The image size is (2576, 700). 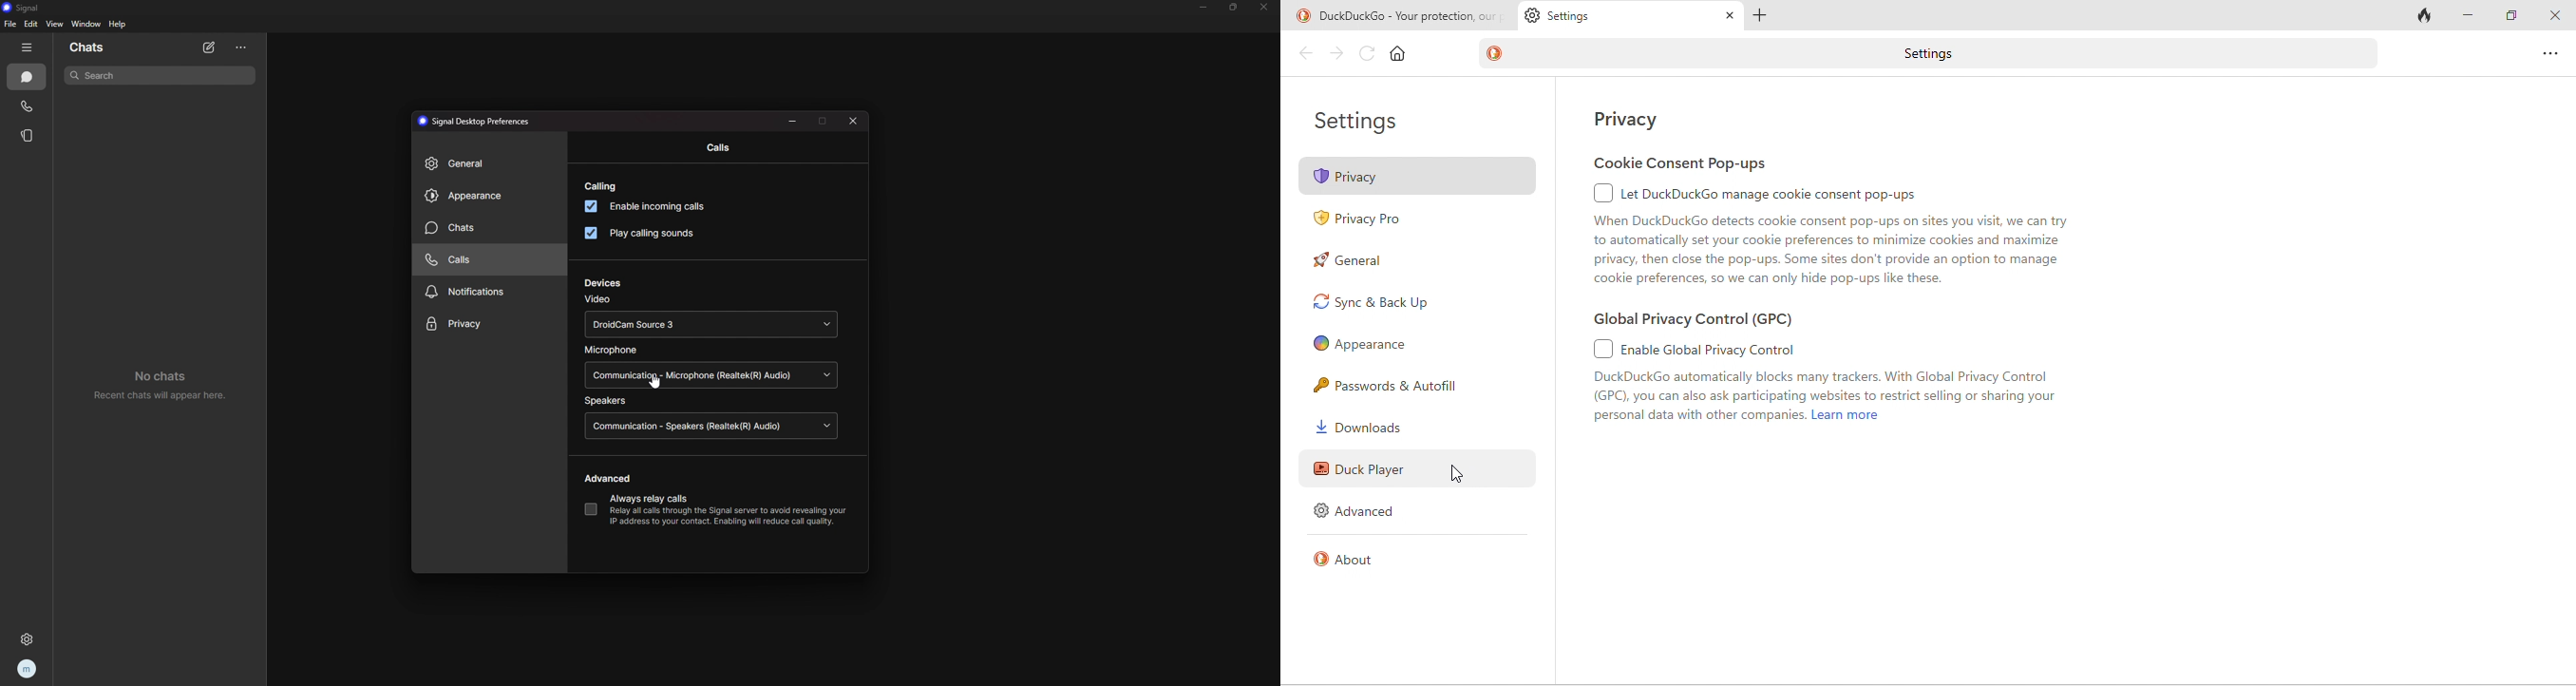 What do you see at coordinates (611, 478) in the screenshot?
I see `advanced` at bounding box center [611, 478].